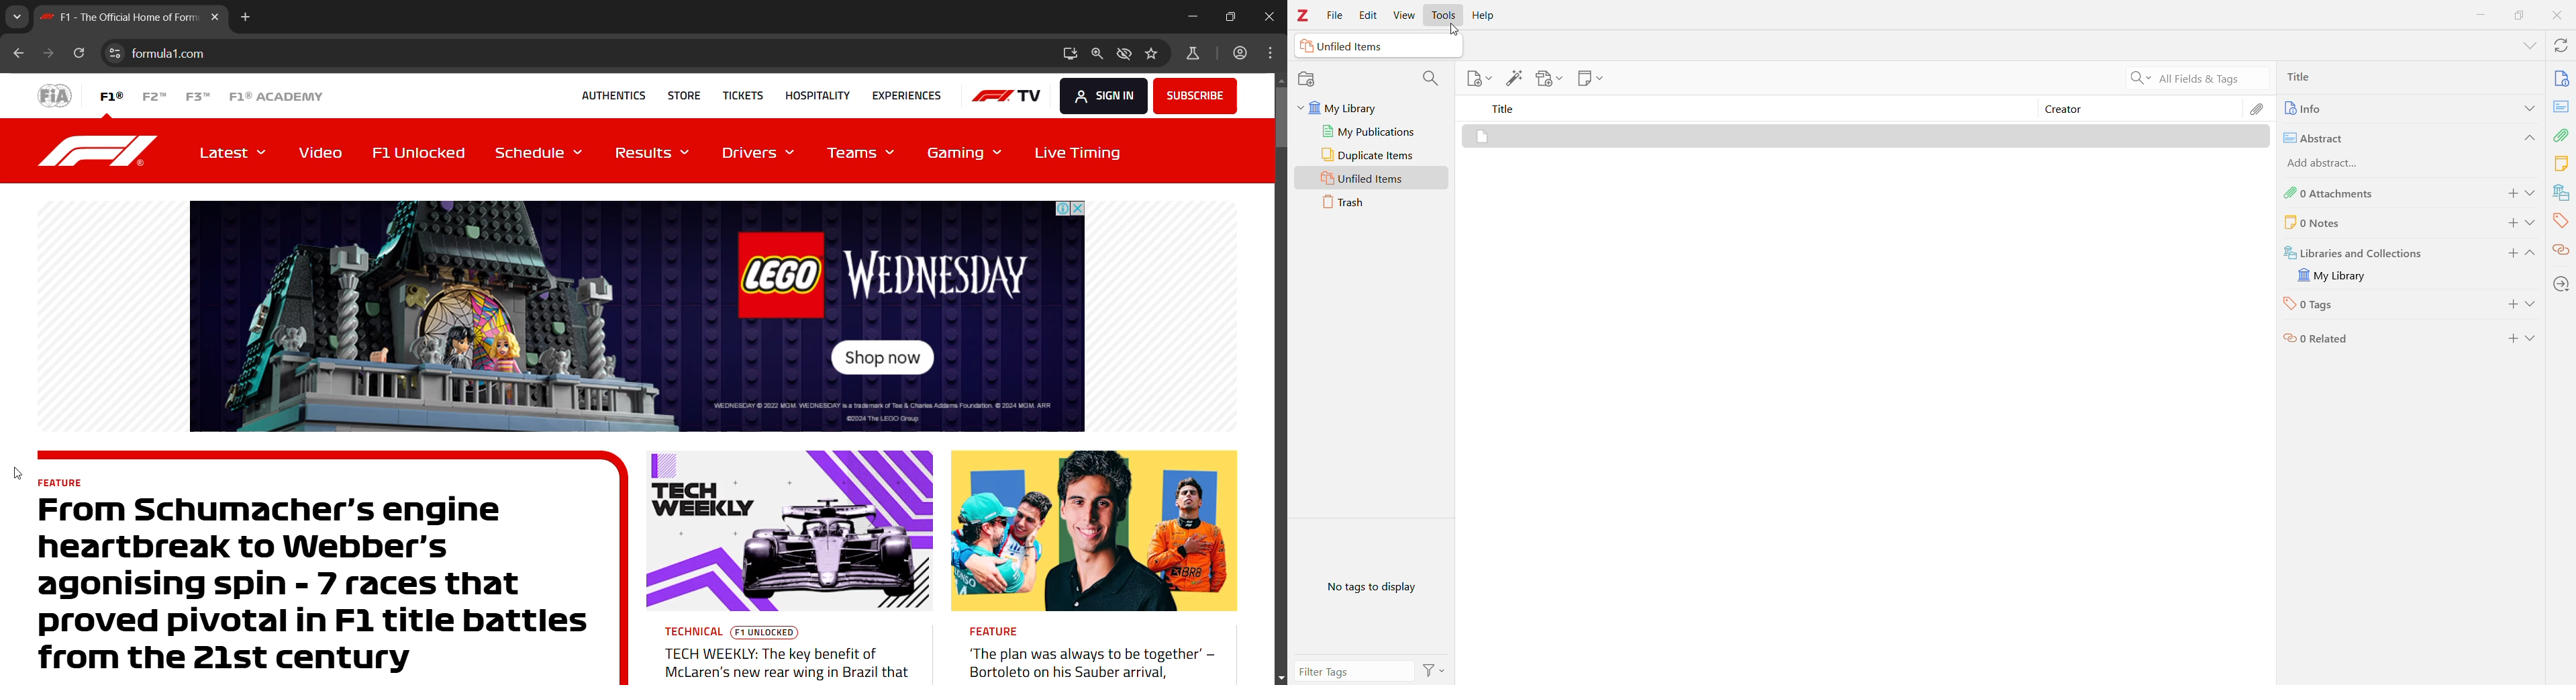 The height and width of the screenshot is (700, 2576). Describe the element at coordinates (1594, 80) in the screenshot. I see `New Note` at that location.